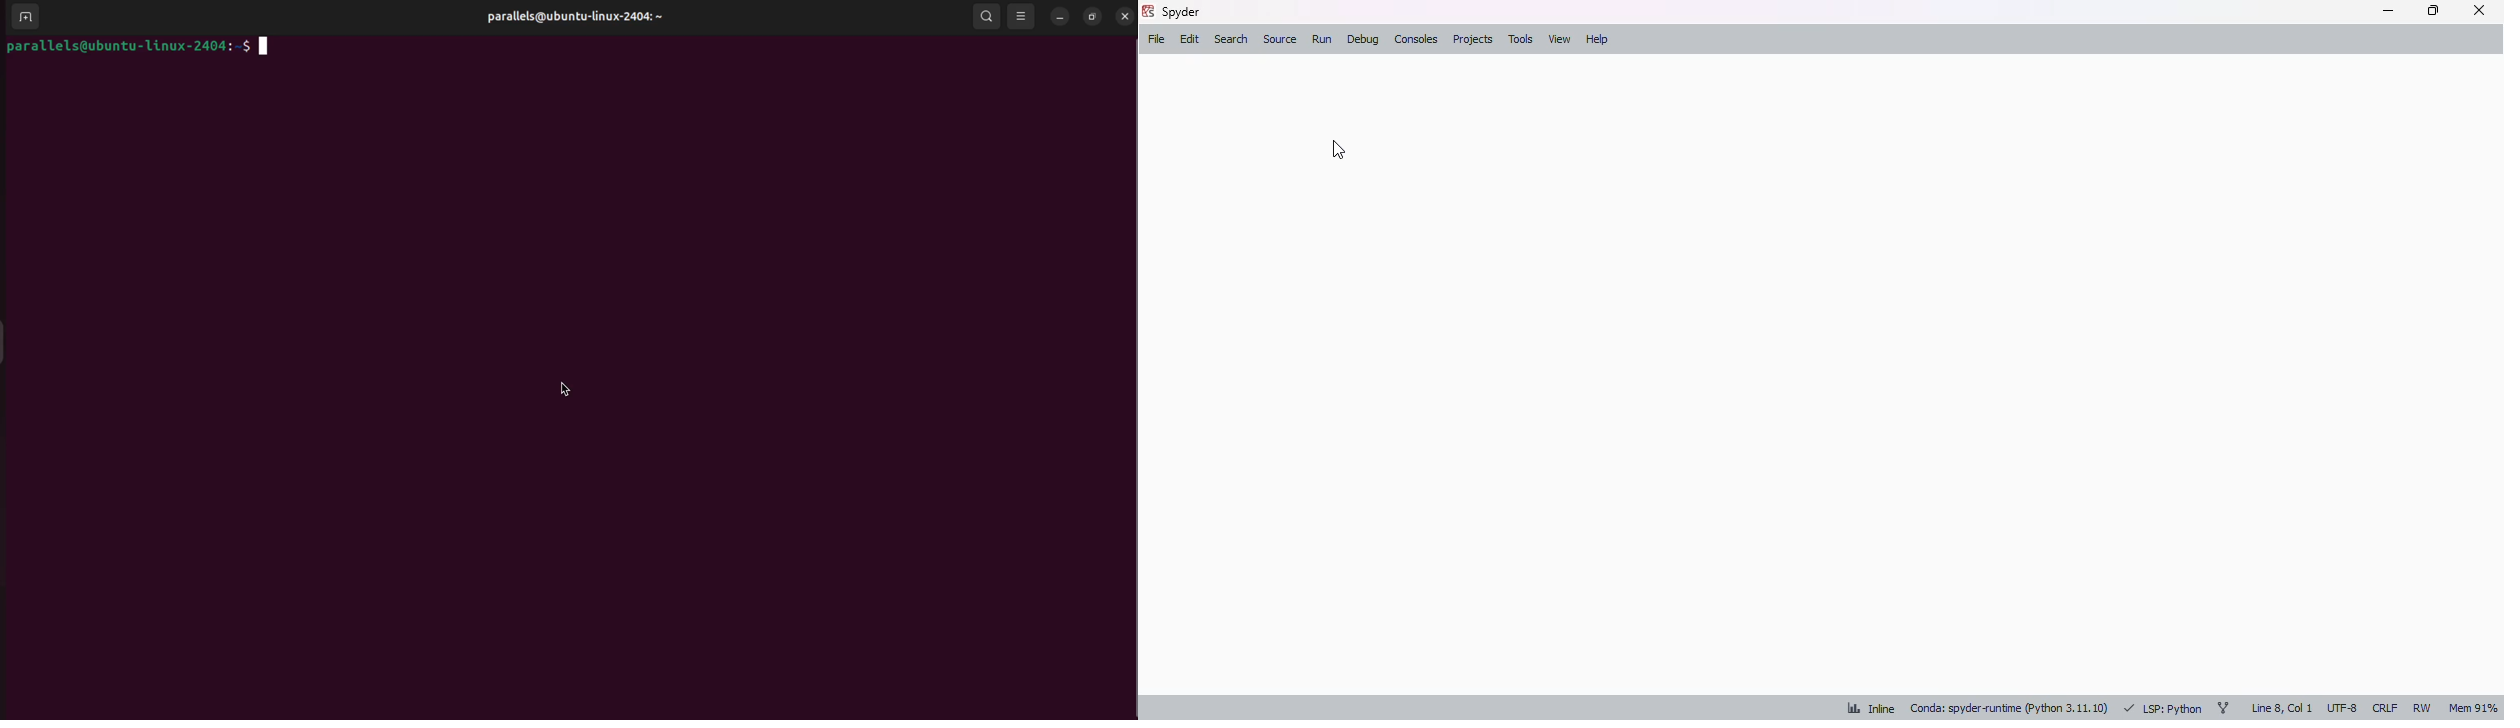 The height and width of the screenshot is (728, 2520). I want to click on projects, so click(1472, 39).